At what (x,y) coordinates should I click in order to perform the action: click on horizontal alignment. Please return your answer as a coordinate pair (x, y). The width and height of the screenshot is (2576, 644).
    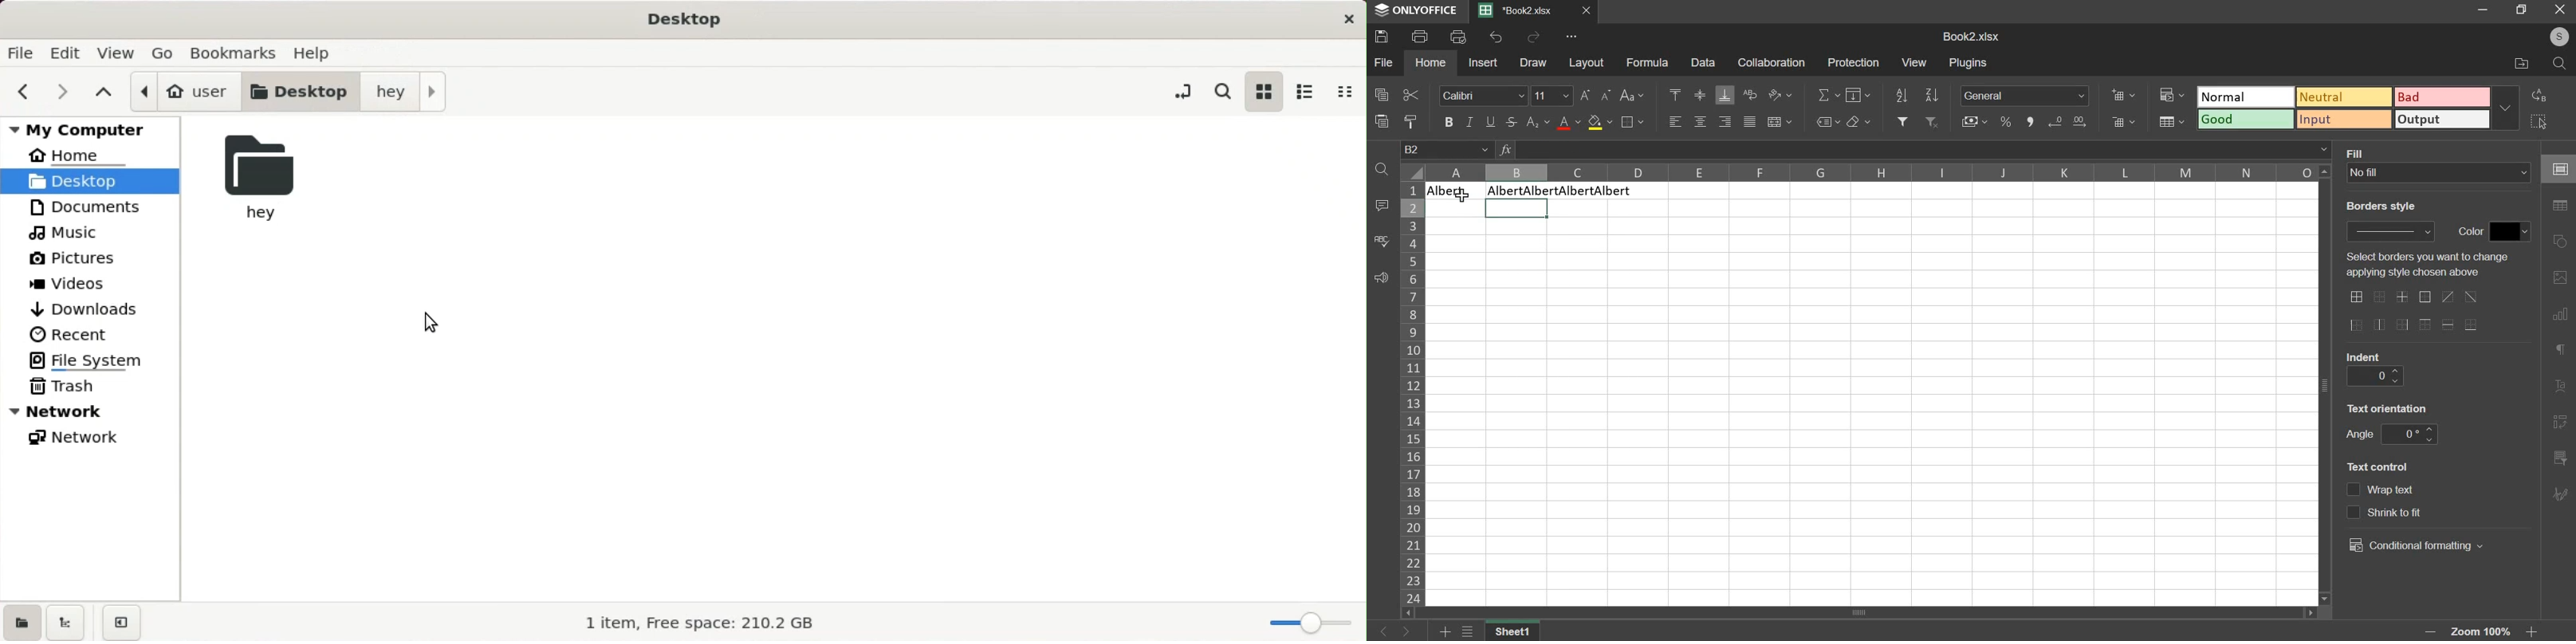
    Looking at the image, I should click on (1700, 122).